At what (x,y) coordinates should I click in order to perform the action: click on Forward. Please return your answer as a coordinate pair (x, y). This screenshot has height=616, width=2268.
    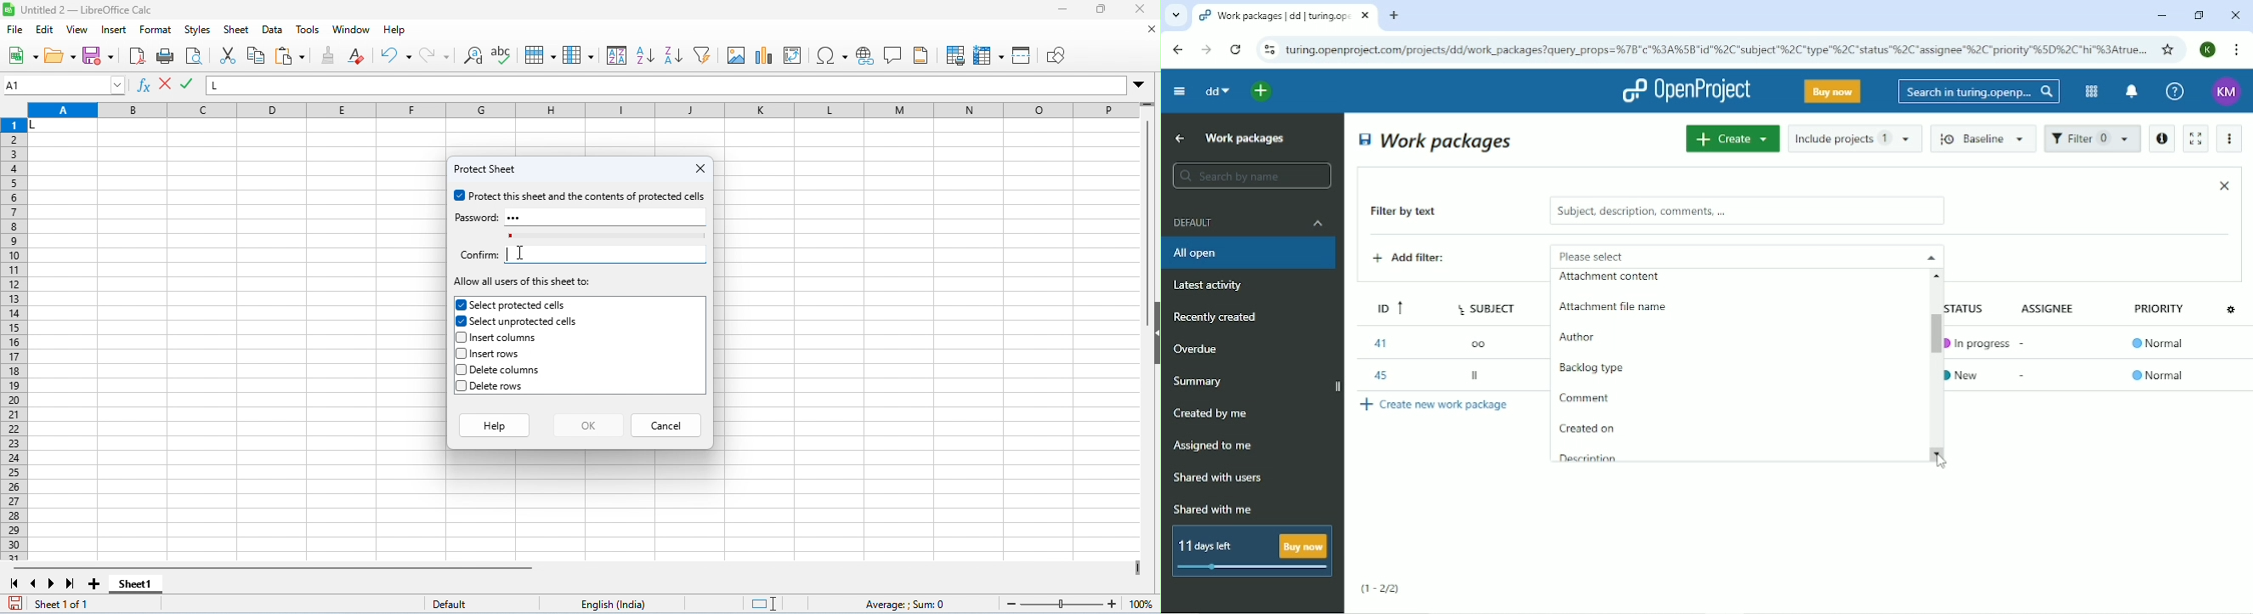
    Looking at the image, I should click on (1204, 50).